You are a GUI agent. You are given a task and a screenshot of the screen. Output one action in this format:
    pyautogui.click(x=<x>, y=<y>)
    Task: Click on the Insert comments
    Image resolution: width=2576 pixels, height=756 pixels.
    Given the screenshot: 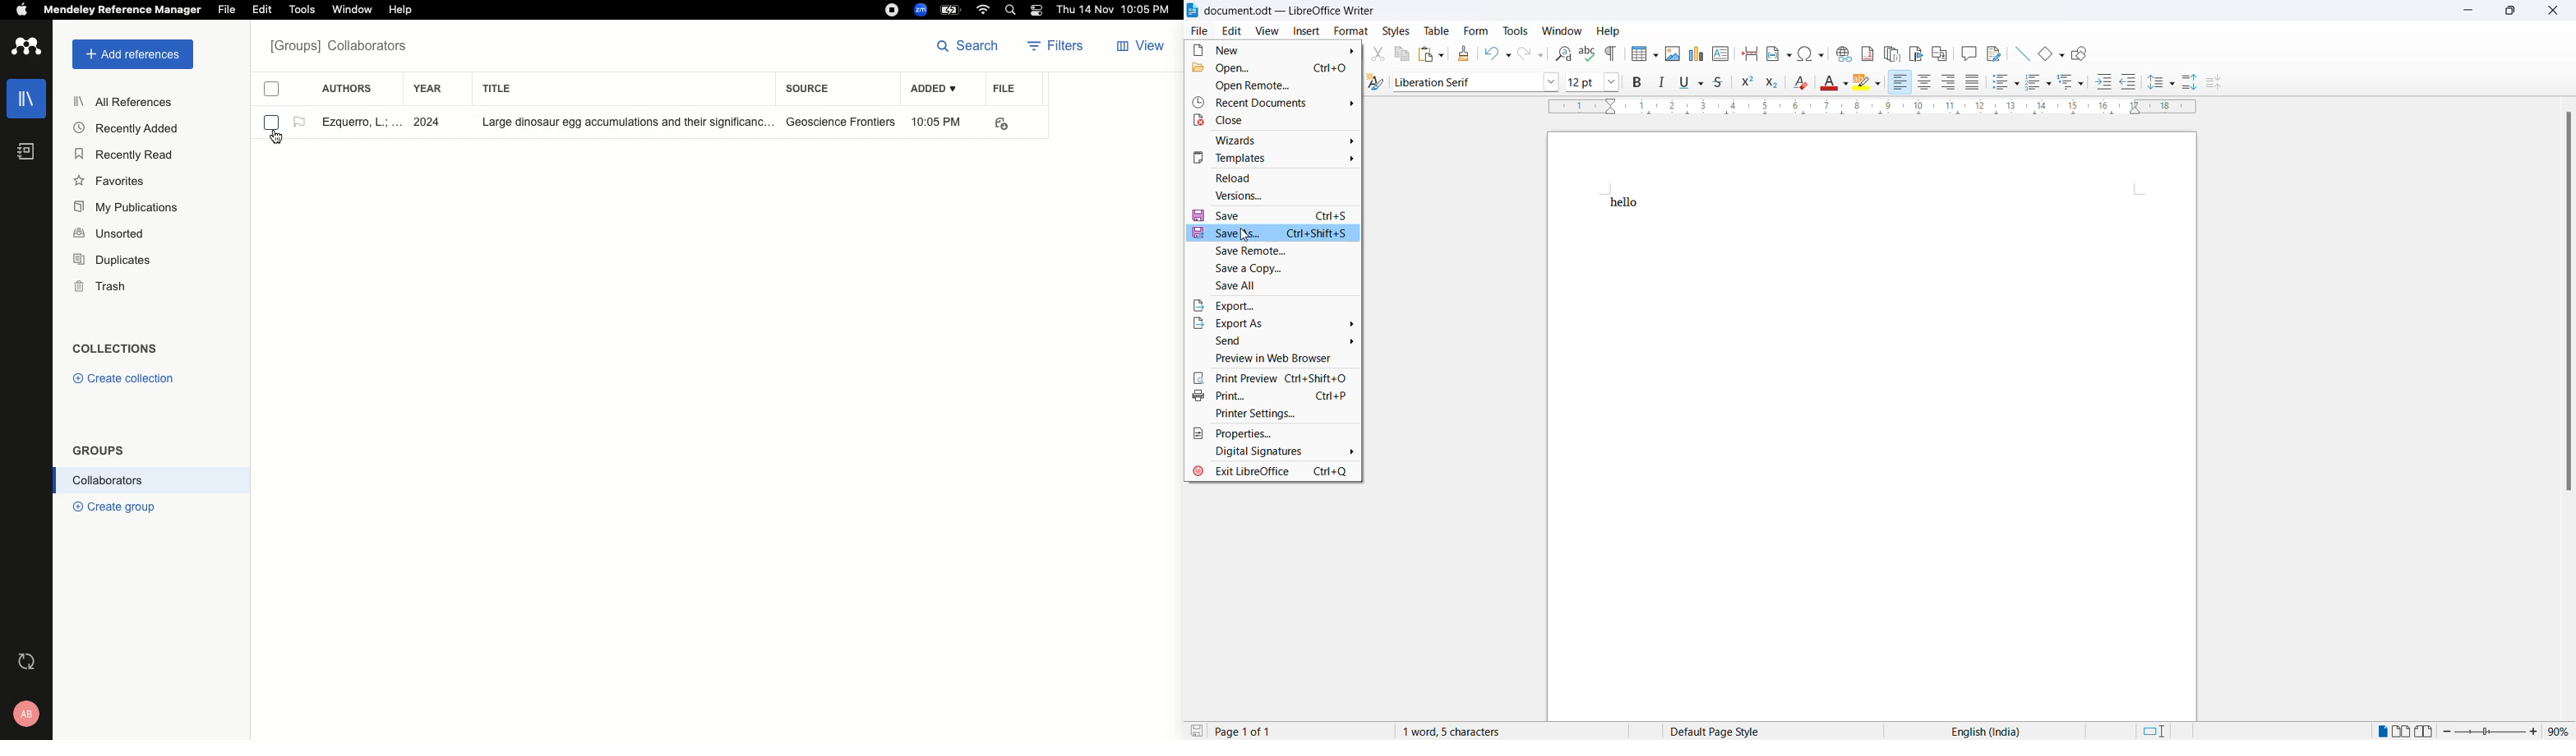 What is the action you would take?
    pyautogui.click(x=1968, y=54)
    